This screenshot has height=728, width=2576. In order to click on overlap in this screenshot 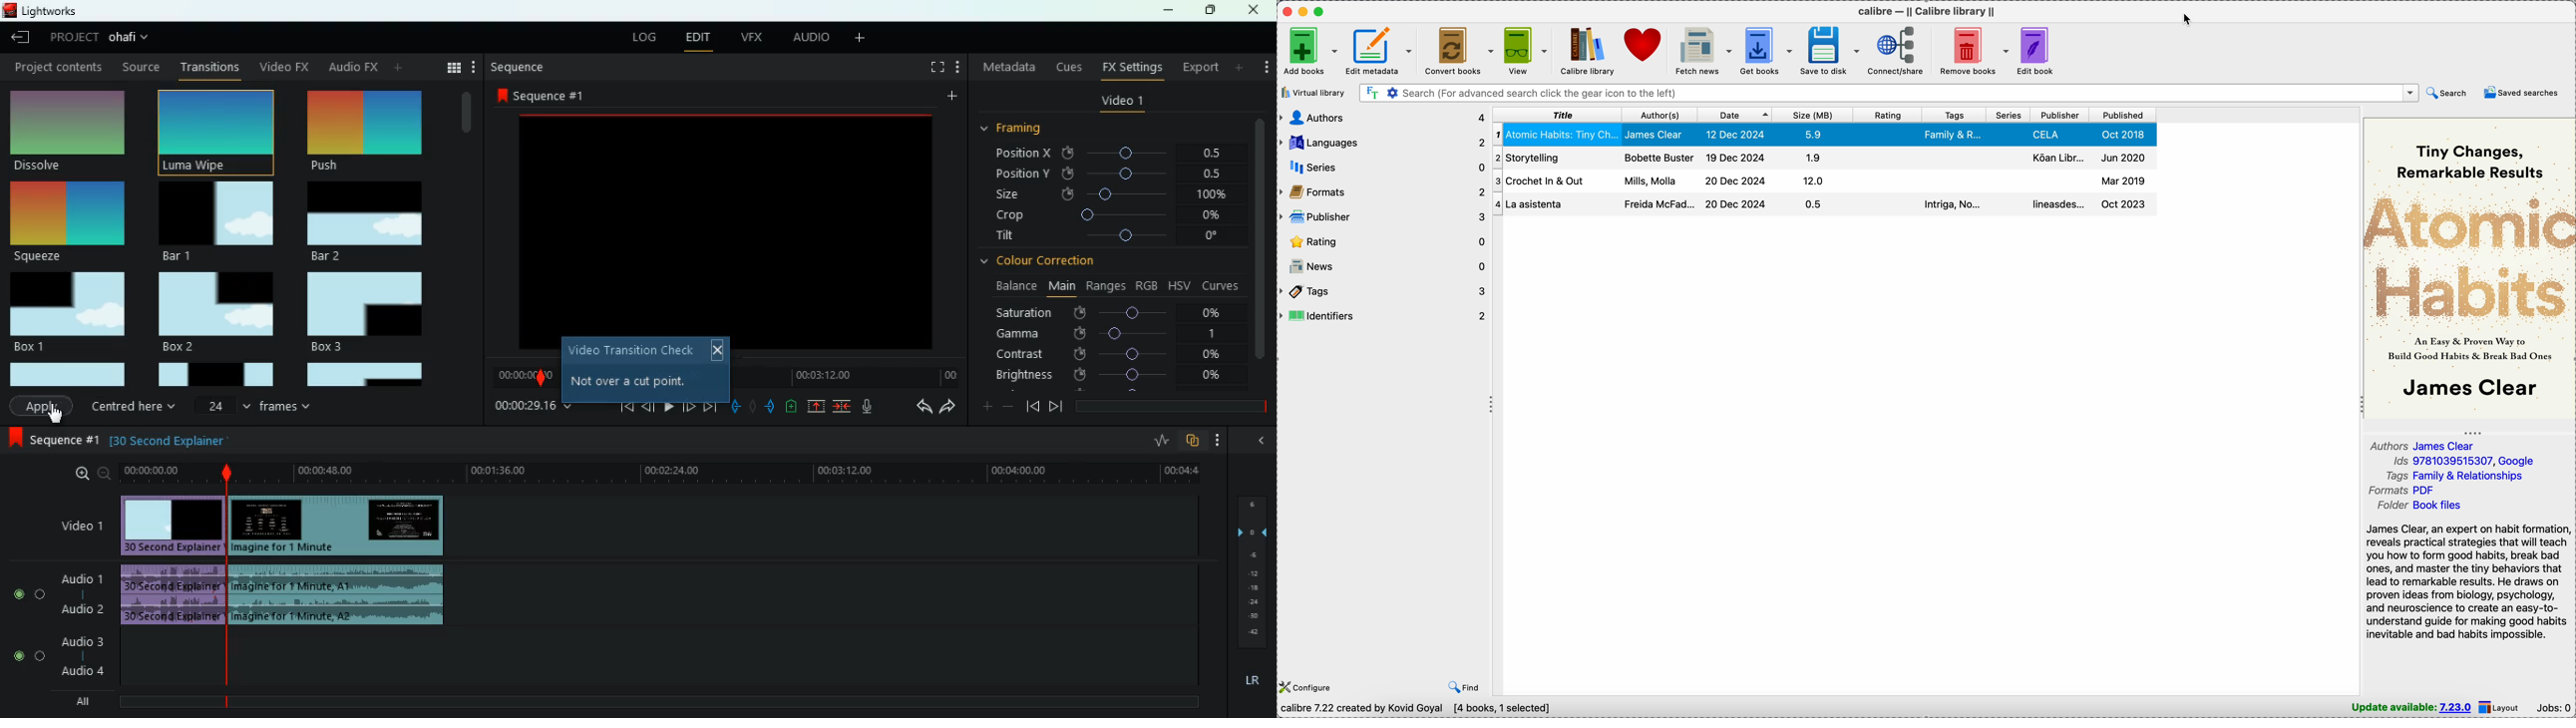, I will do `click(1195, 441)`.